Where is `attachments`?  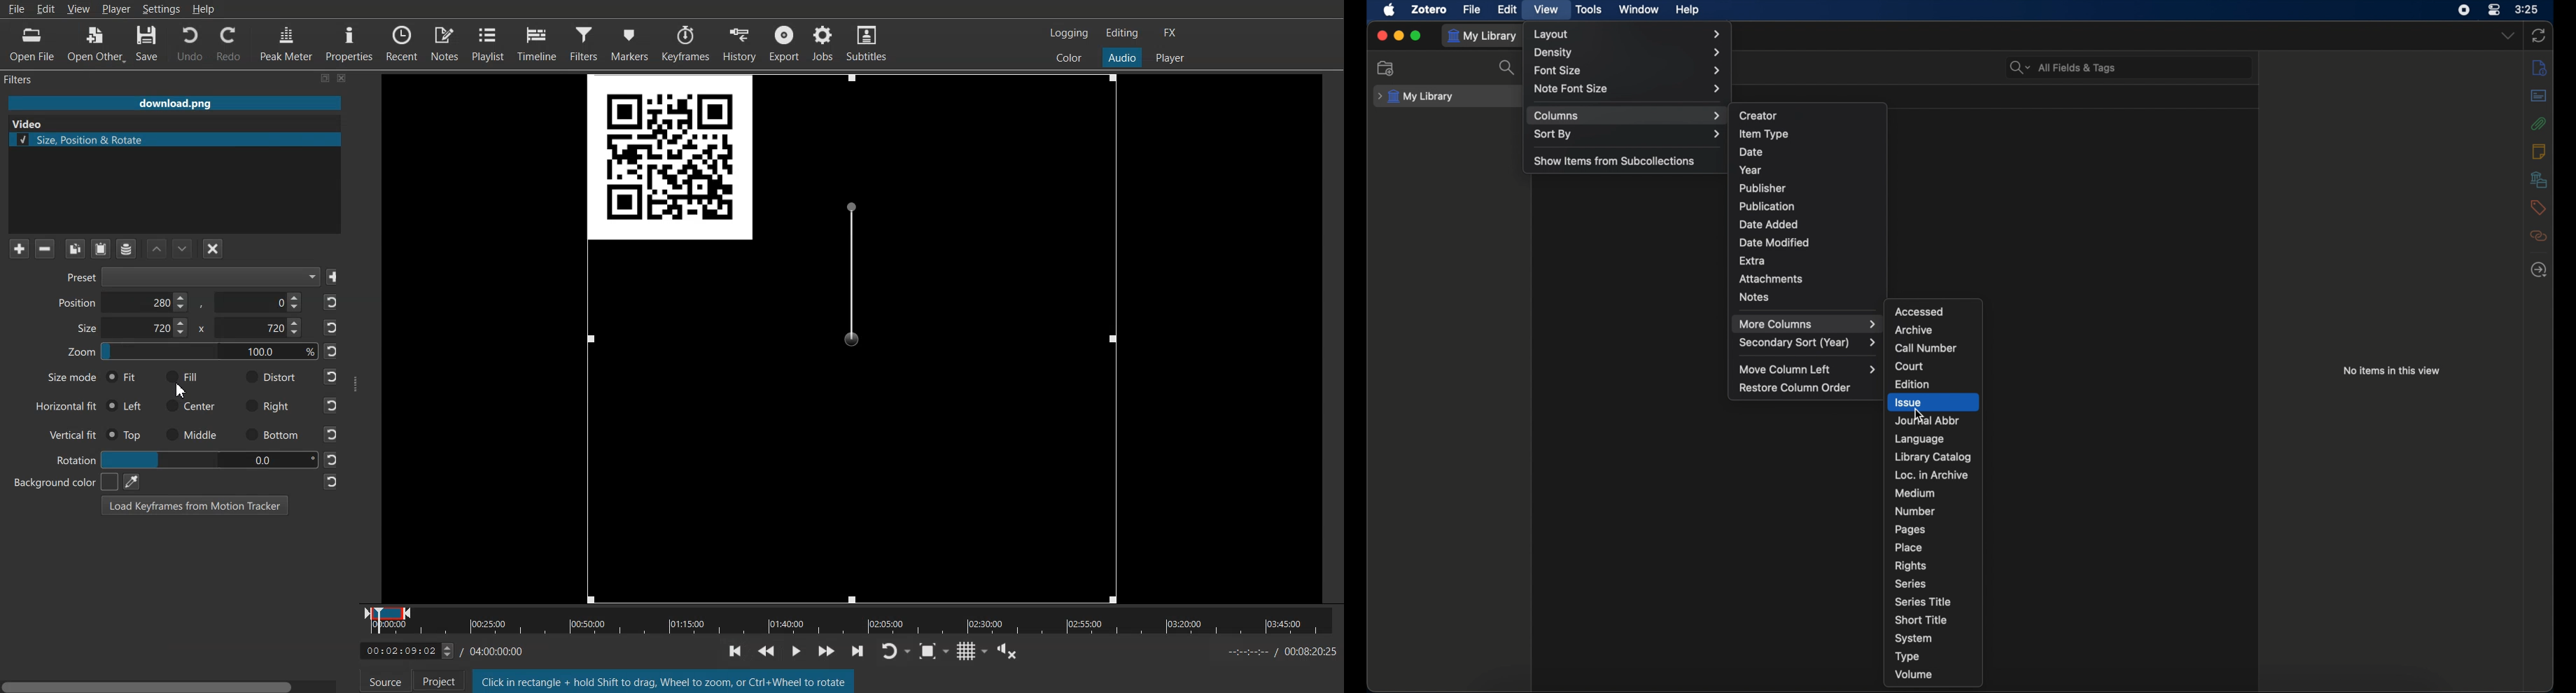 attachments is located at coordinates (1771, 278).